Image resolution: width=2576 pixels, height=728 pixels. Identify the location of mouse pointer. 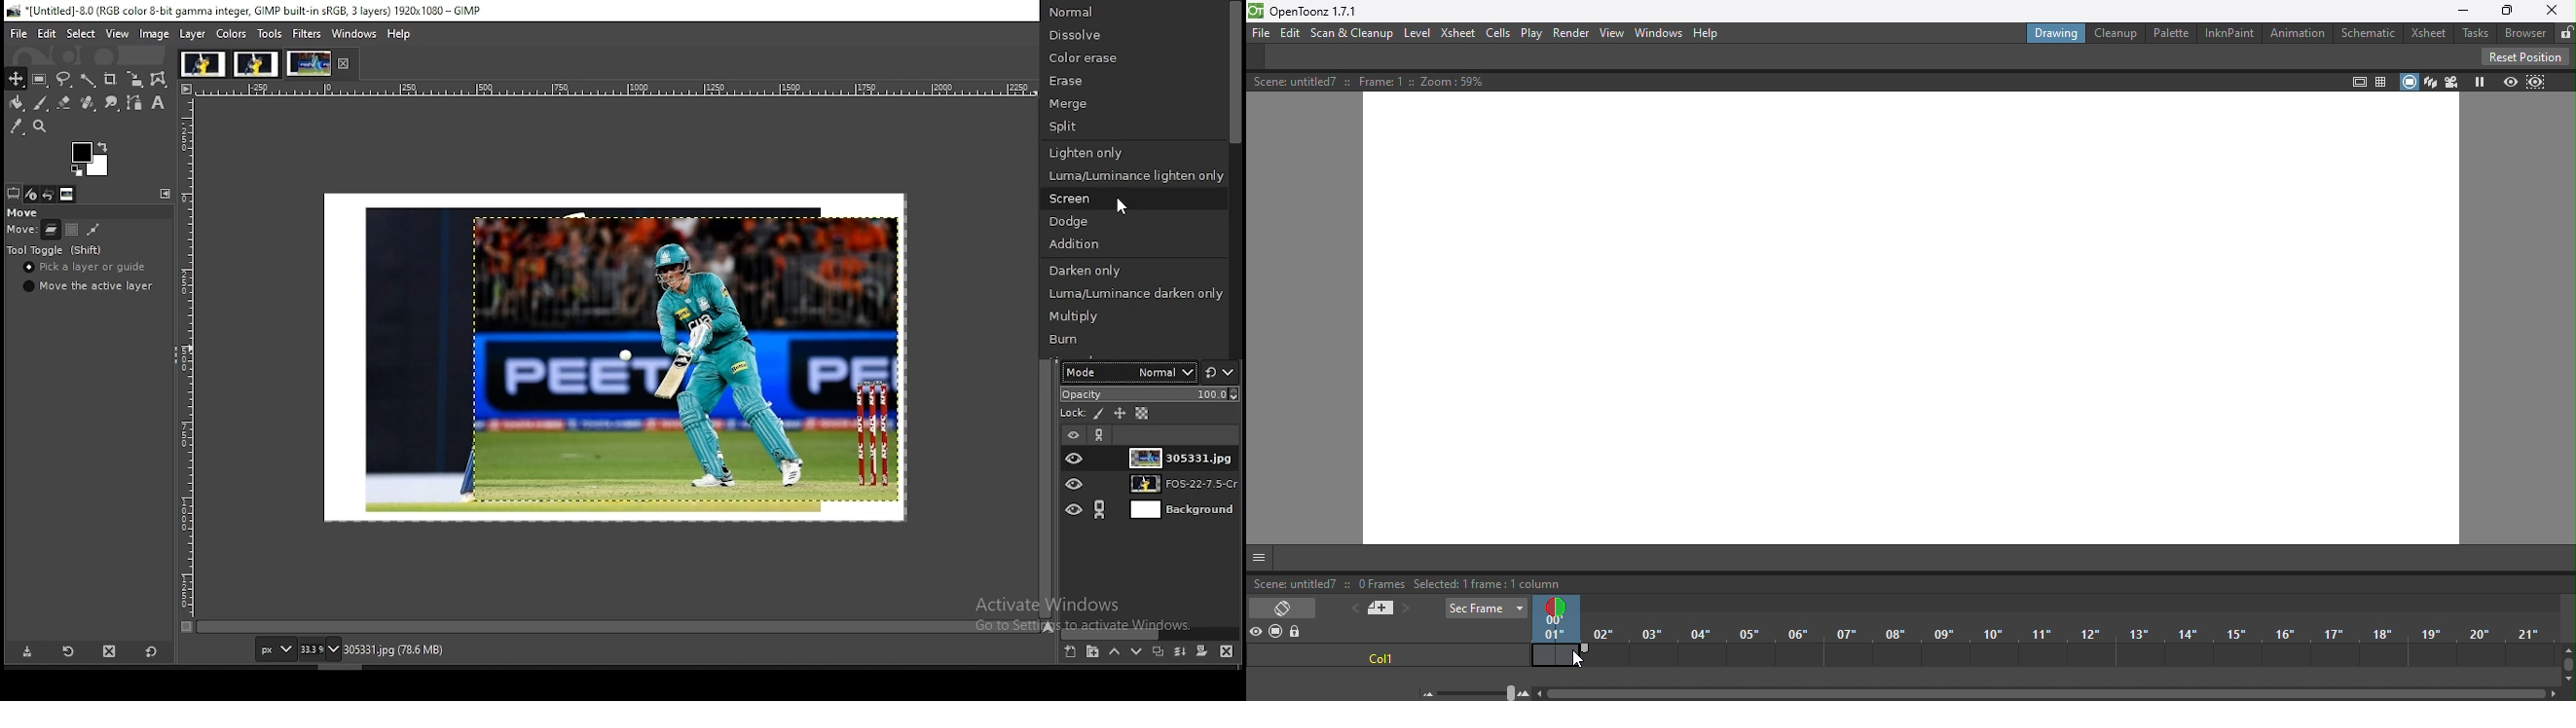
(1121, 205).